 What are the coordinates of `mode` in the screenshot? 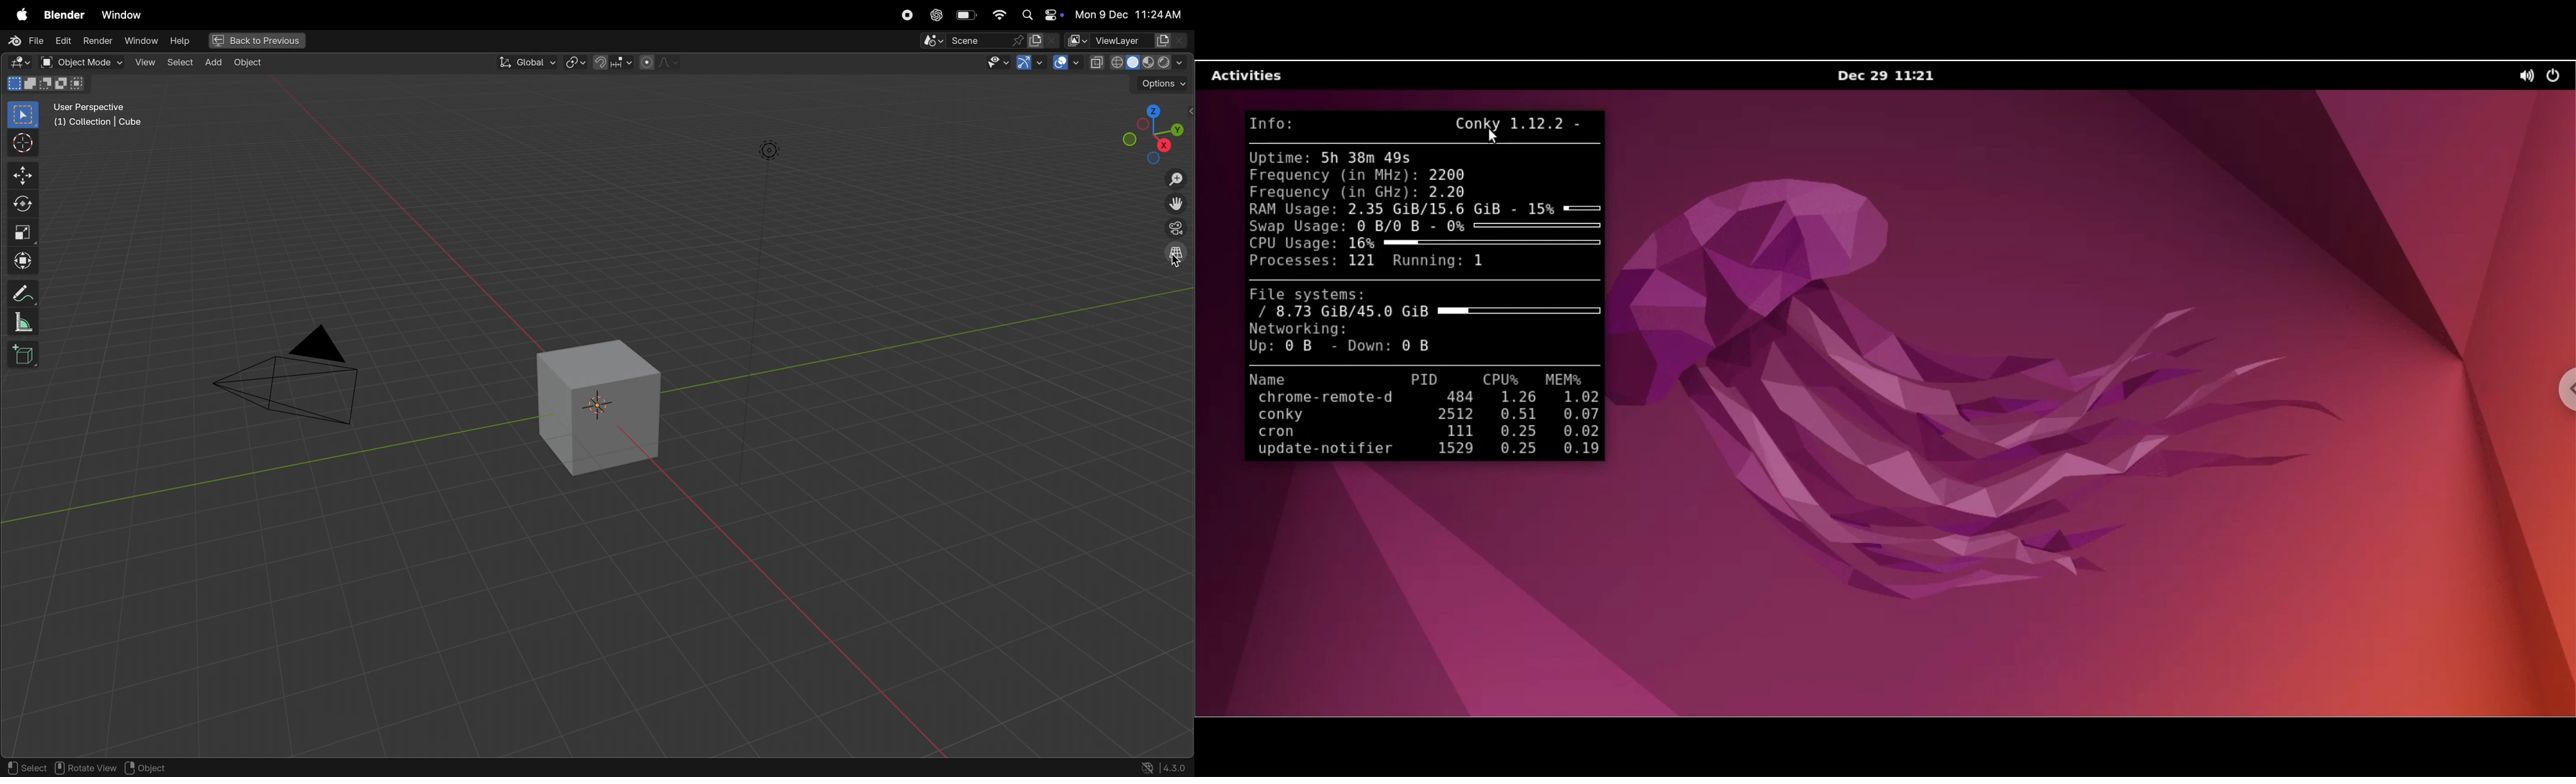 It's located at (47, 85).